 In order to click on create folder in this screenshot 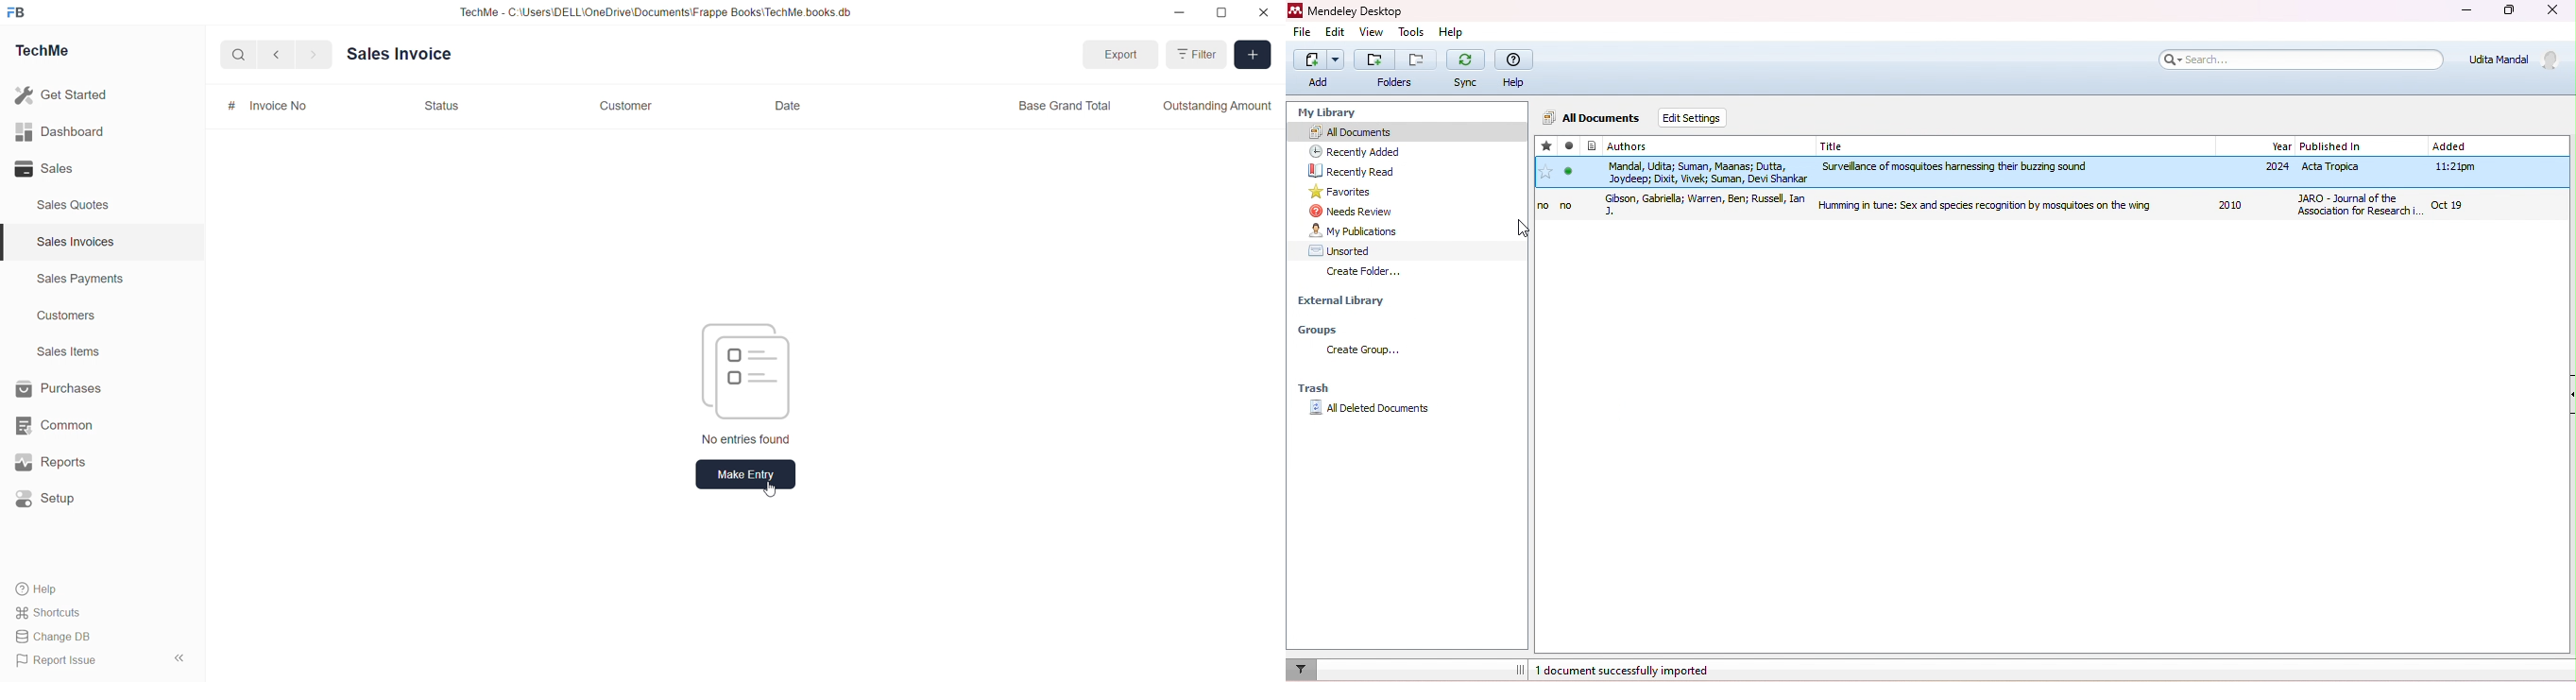, I will do `click(1362, 275)`.